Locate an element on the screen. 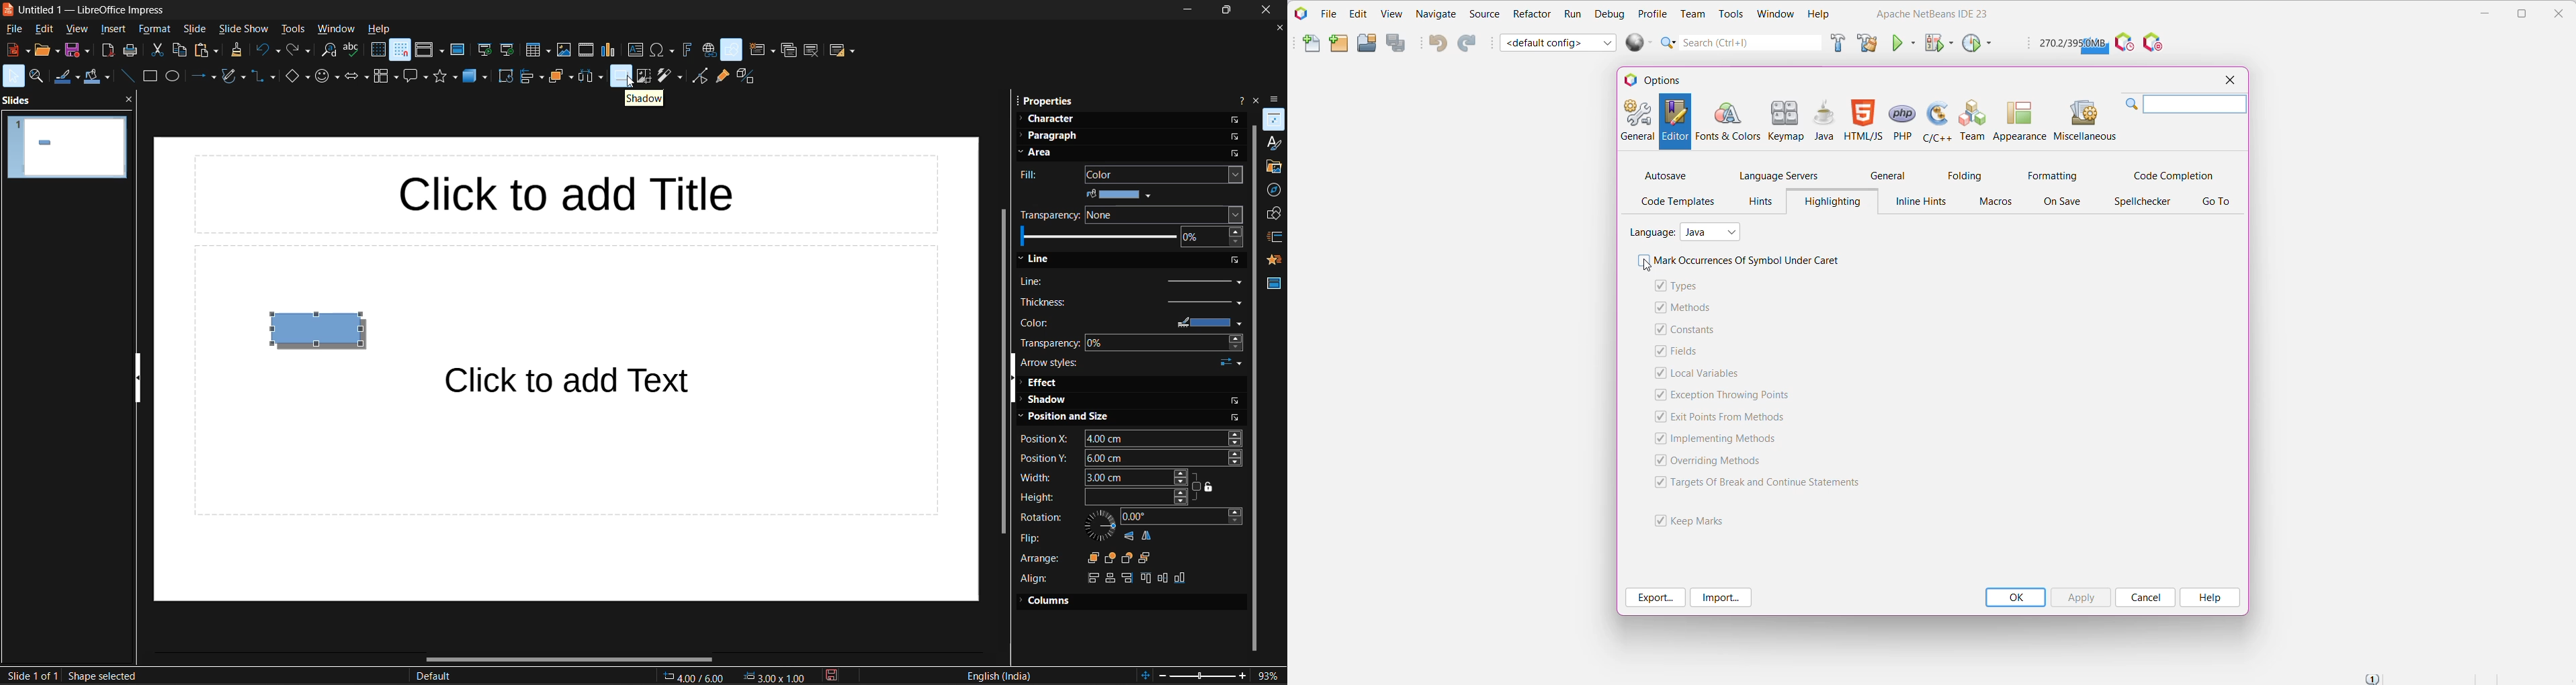 The image size is (2576, 700). centered is located at coordinates (1110, 578).